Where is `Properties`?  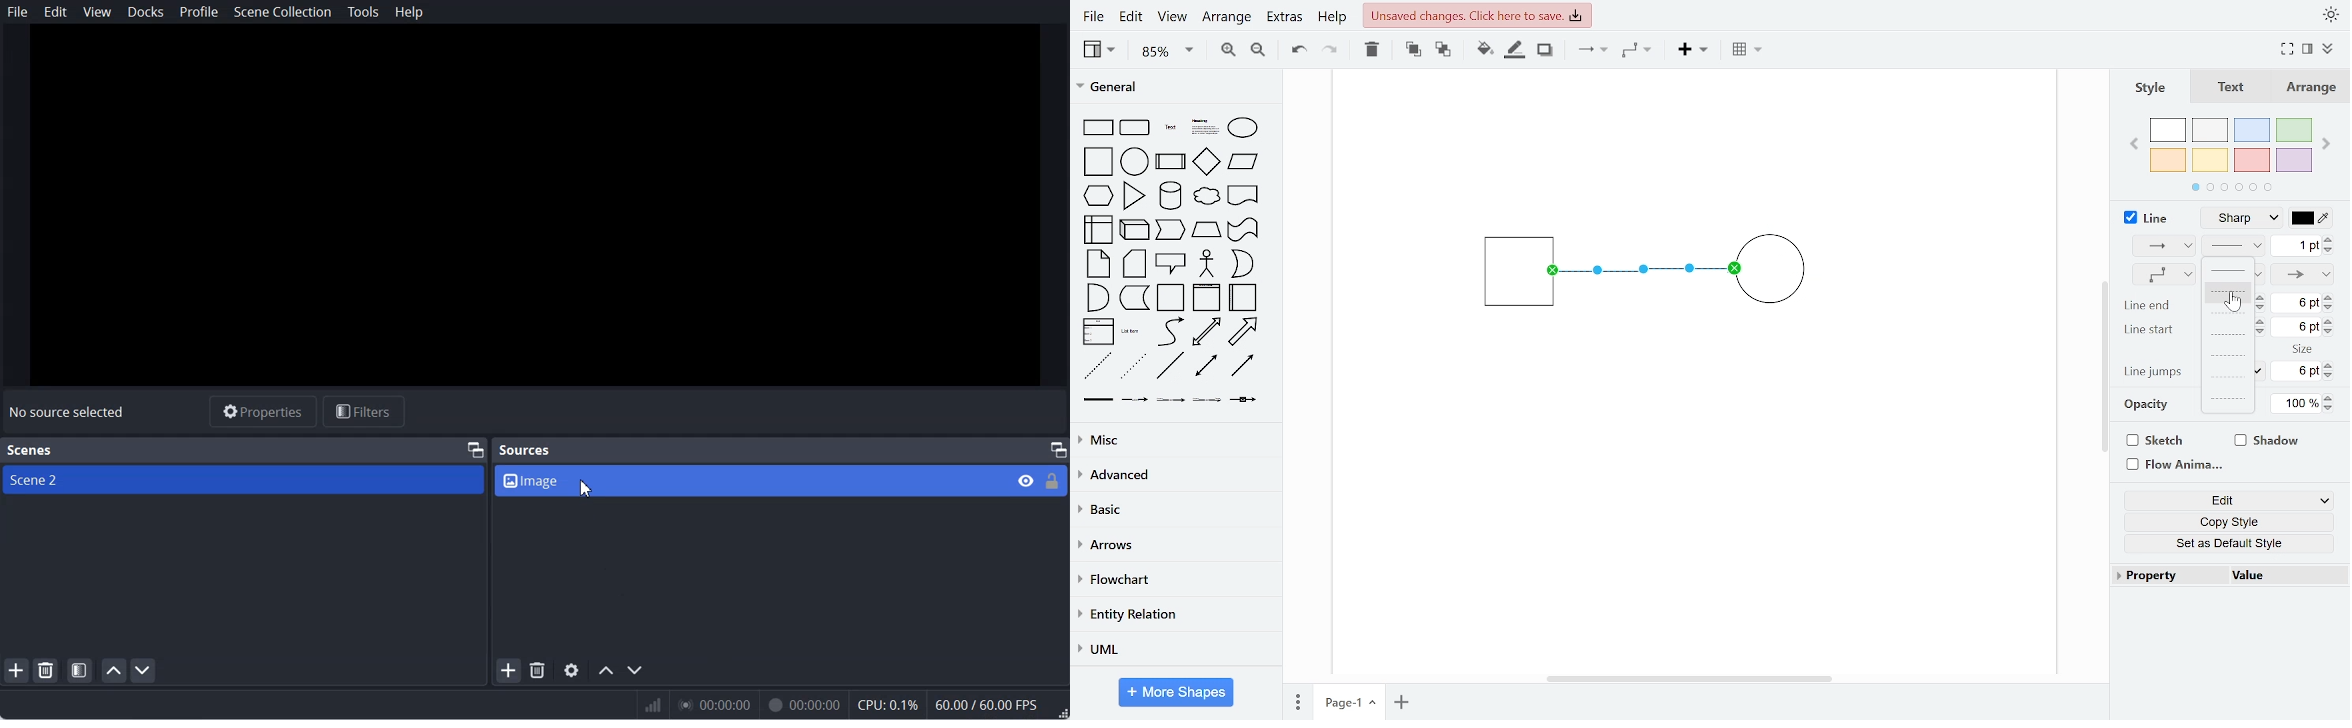
Properties is located at coordinates (263, 411).